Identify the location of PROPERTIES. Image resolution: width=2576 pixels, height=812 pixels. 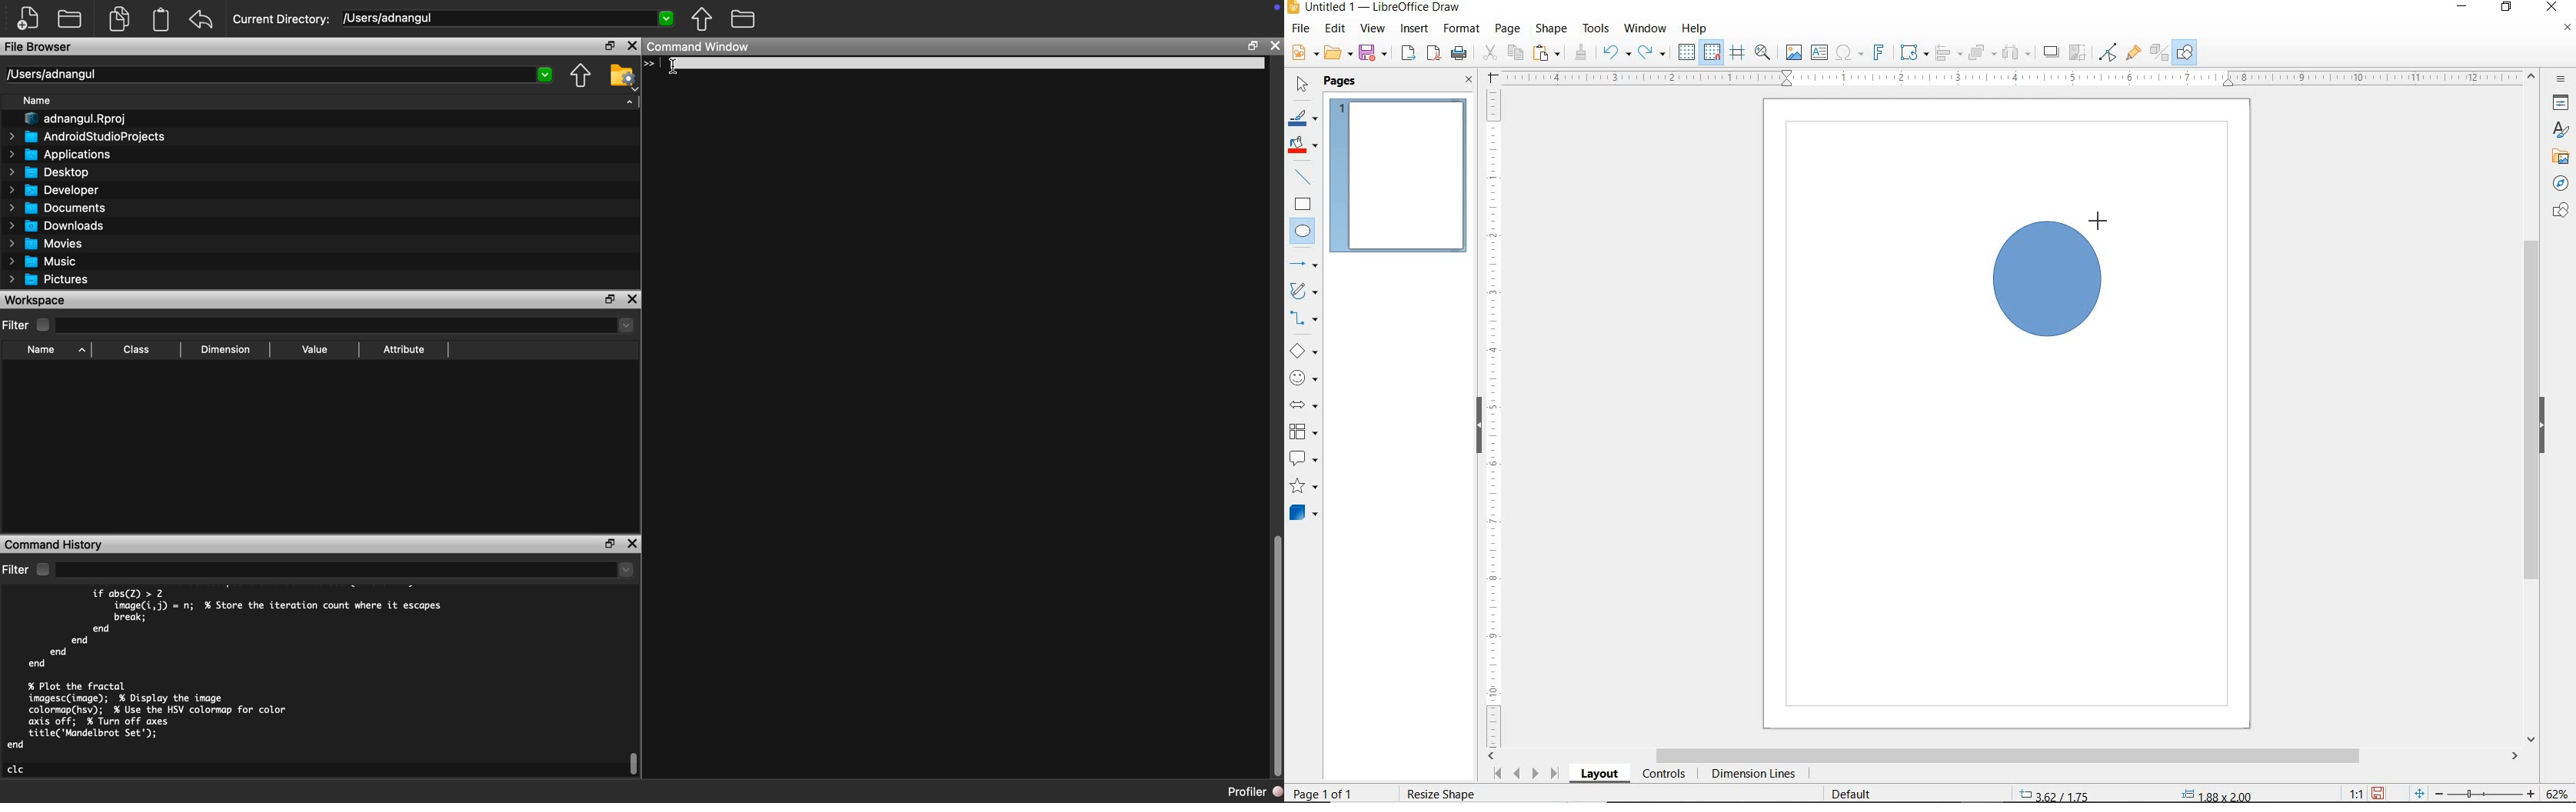
(2563, 105).